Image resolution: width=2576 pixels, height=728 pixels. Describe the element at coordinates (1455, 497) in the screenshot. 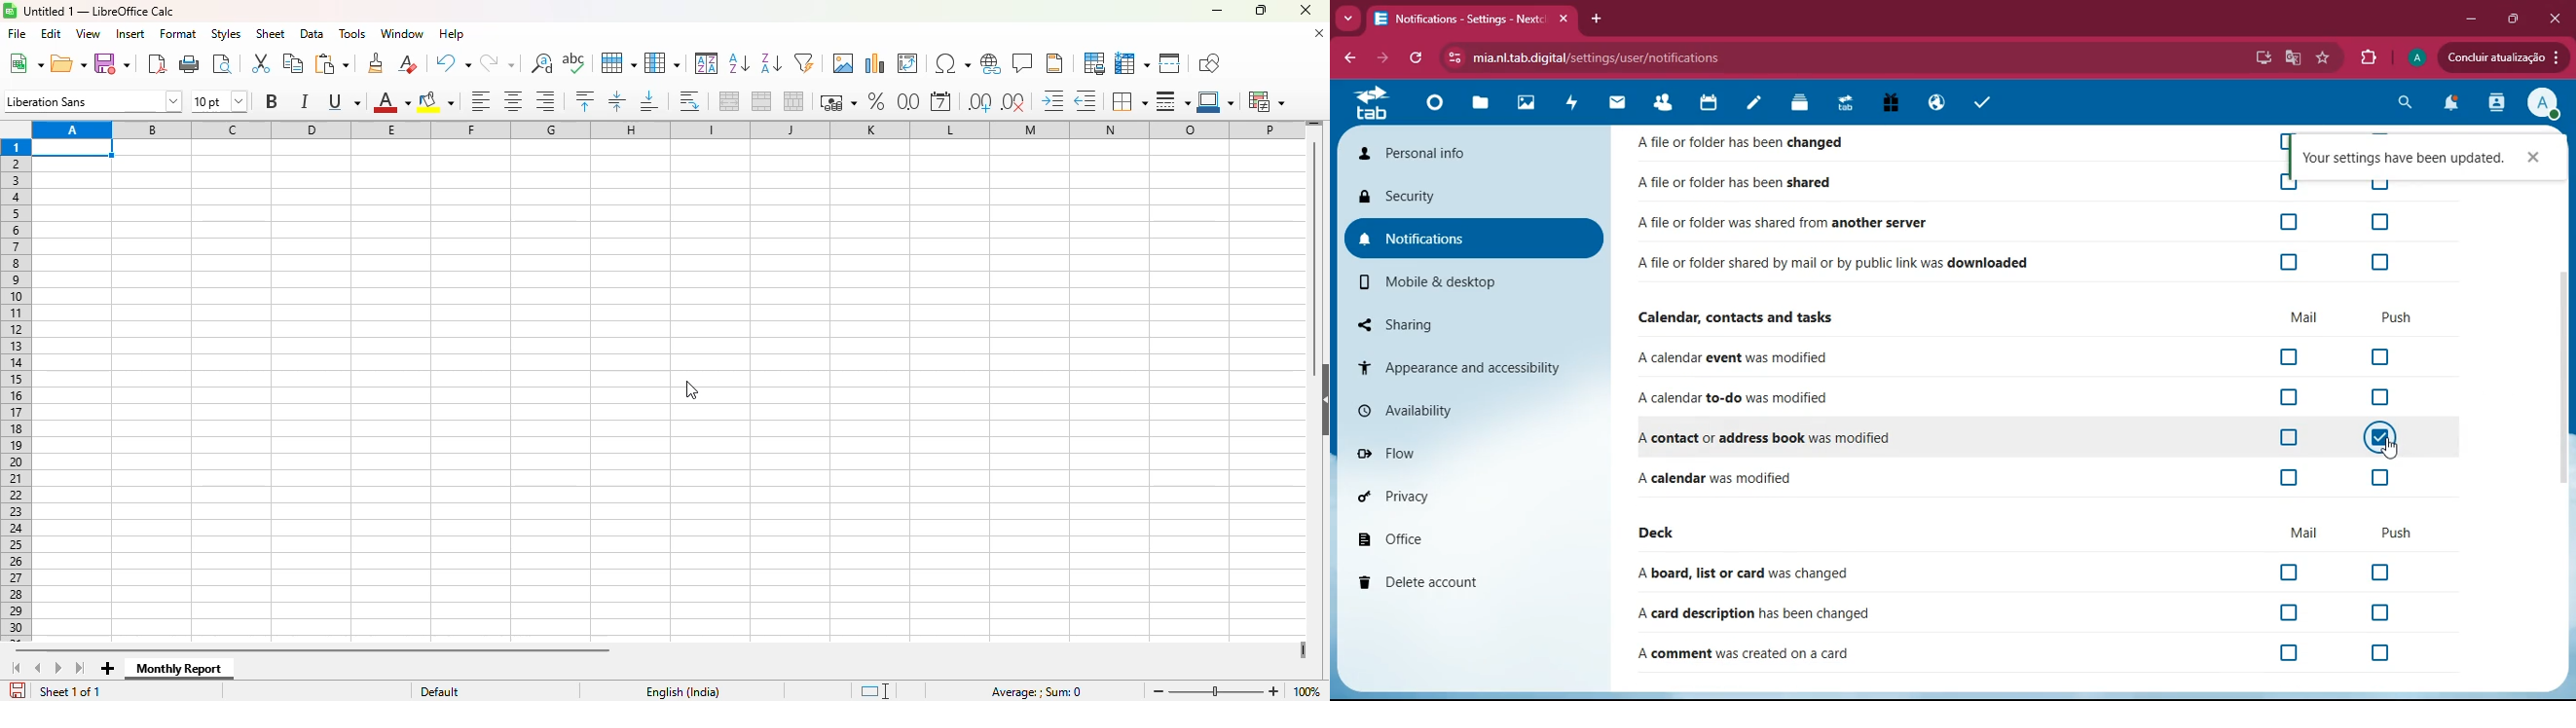

I see `privacy` at that location.